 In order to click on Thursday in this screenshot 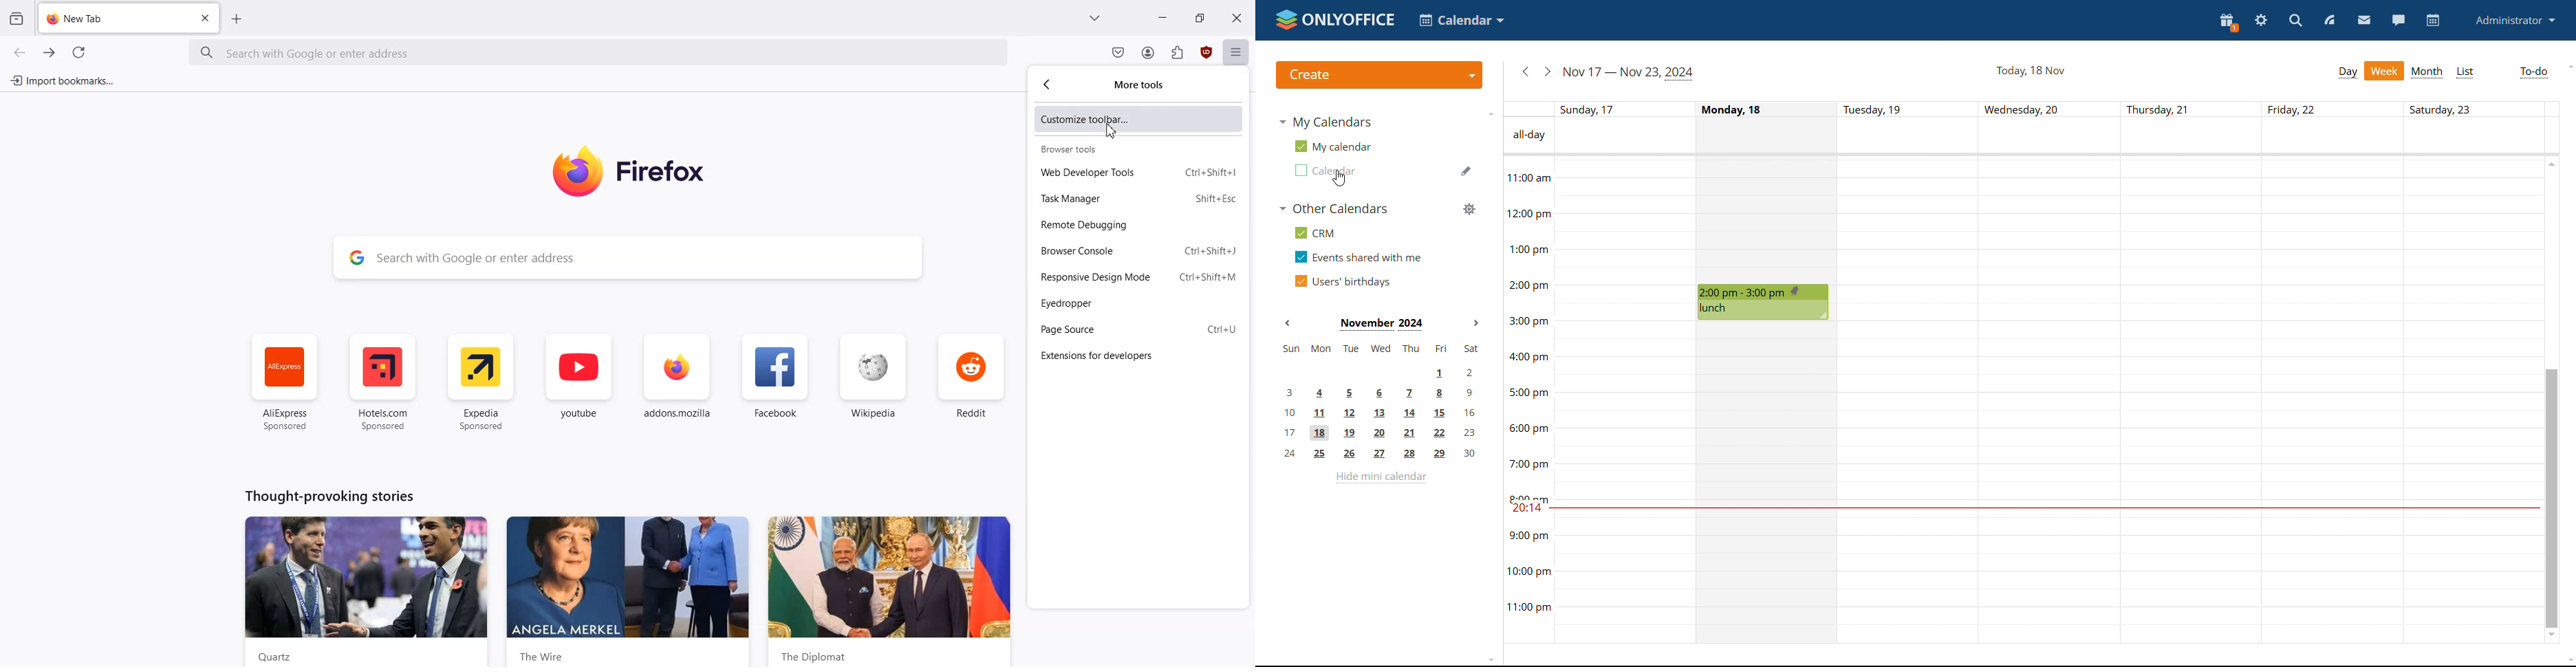, I will do `click(2191, 402)`.